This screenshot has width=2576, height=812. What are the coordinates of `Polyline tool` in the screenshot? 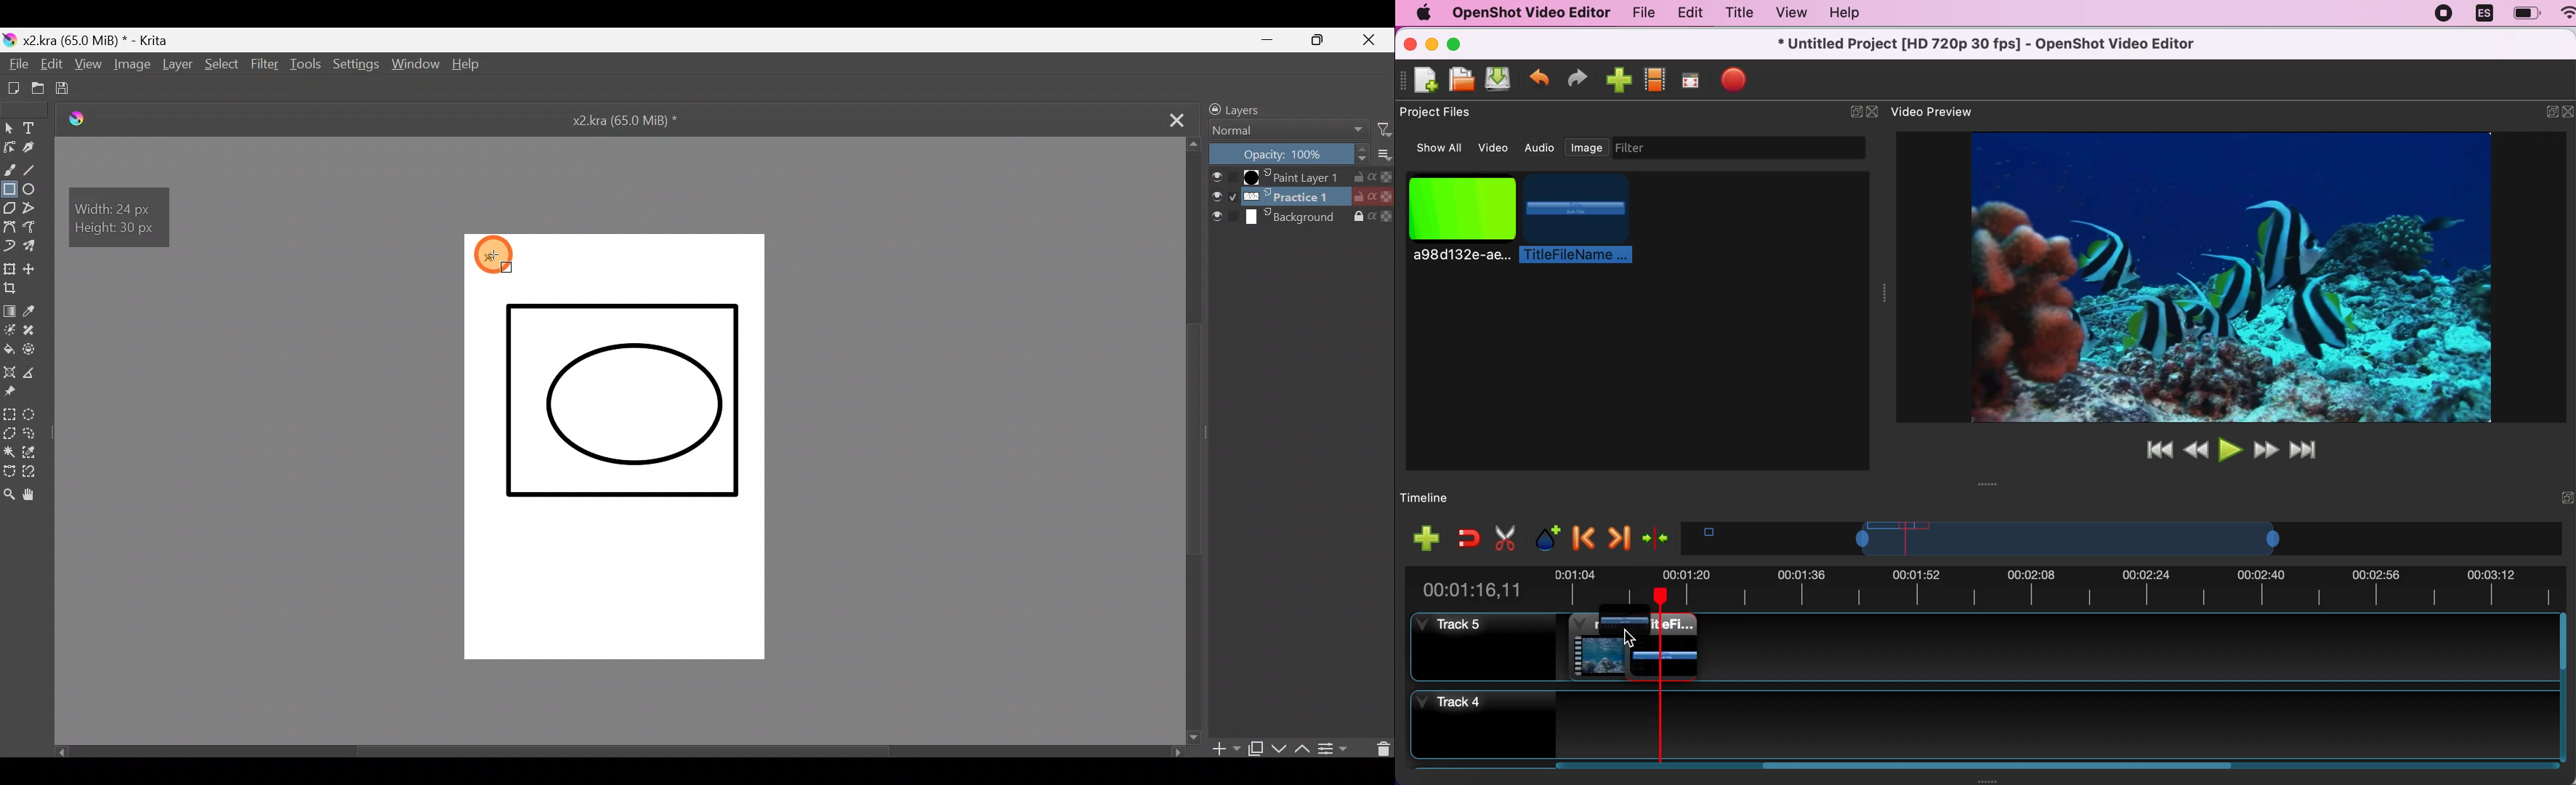 It's located at (33, 211).